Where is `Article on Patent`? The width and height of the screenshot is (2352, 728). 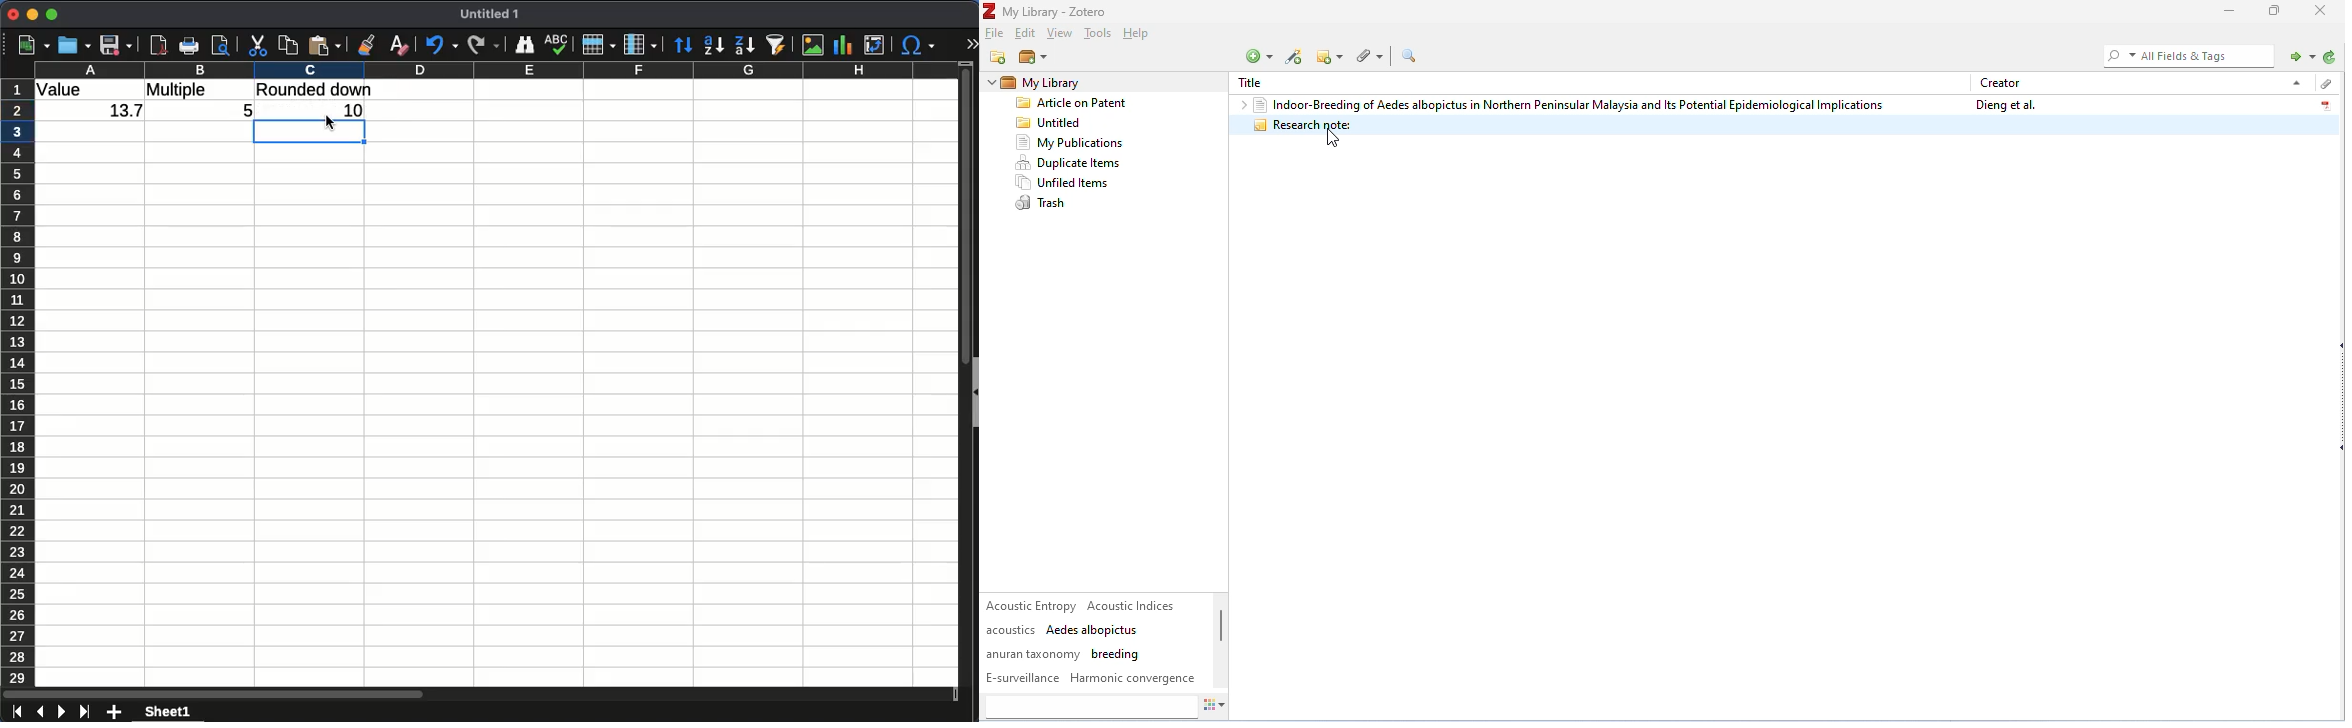 Article on Patent is located at coordinates (1078, 104).